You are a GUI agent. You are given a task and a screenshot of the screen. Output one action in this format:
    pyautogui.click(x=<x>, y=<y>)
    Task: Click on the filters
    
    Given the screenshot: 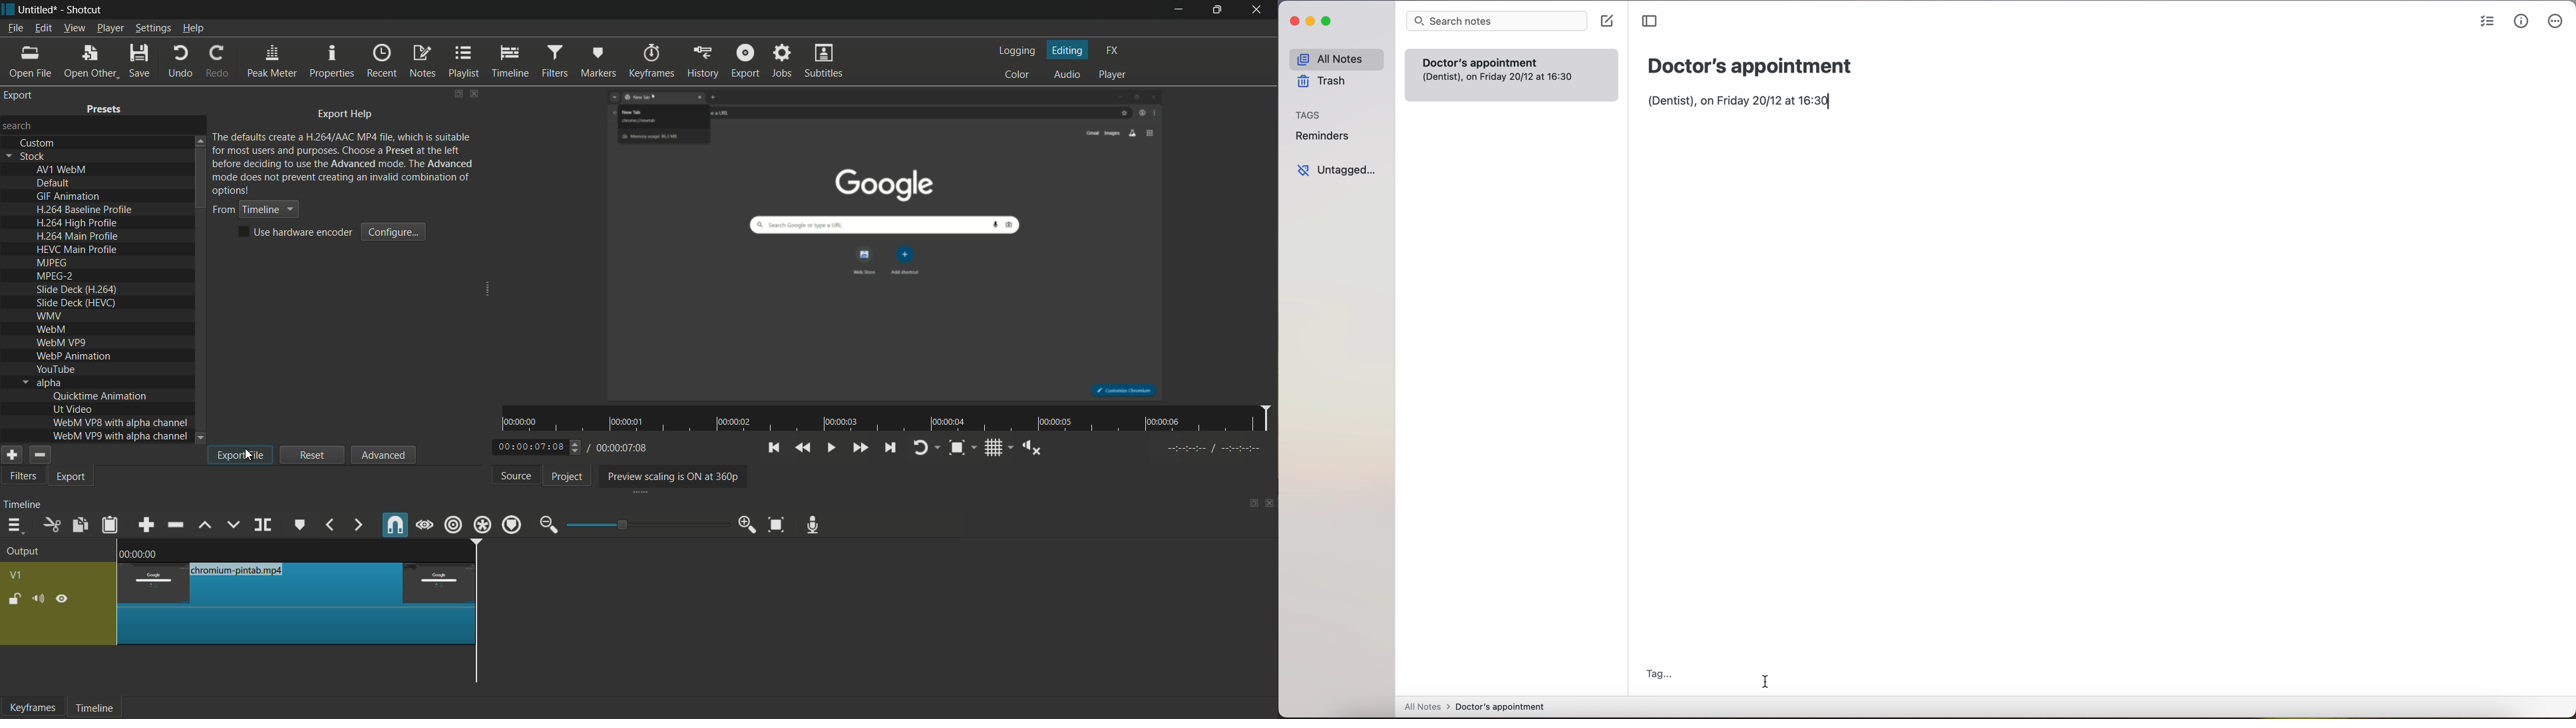 What is the action you would take?
    pyautogui.click(x=553, y=62)
    